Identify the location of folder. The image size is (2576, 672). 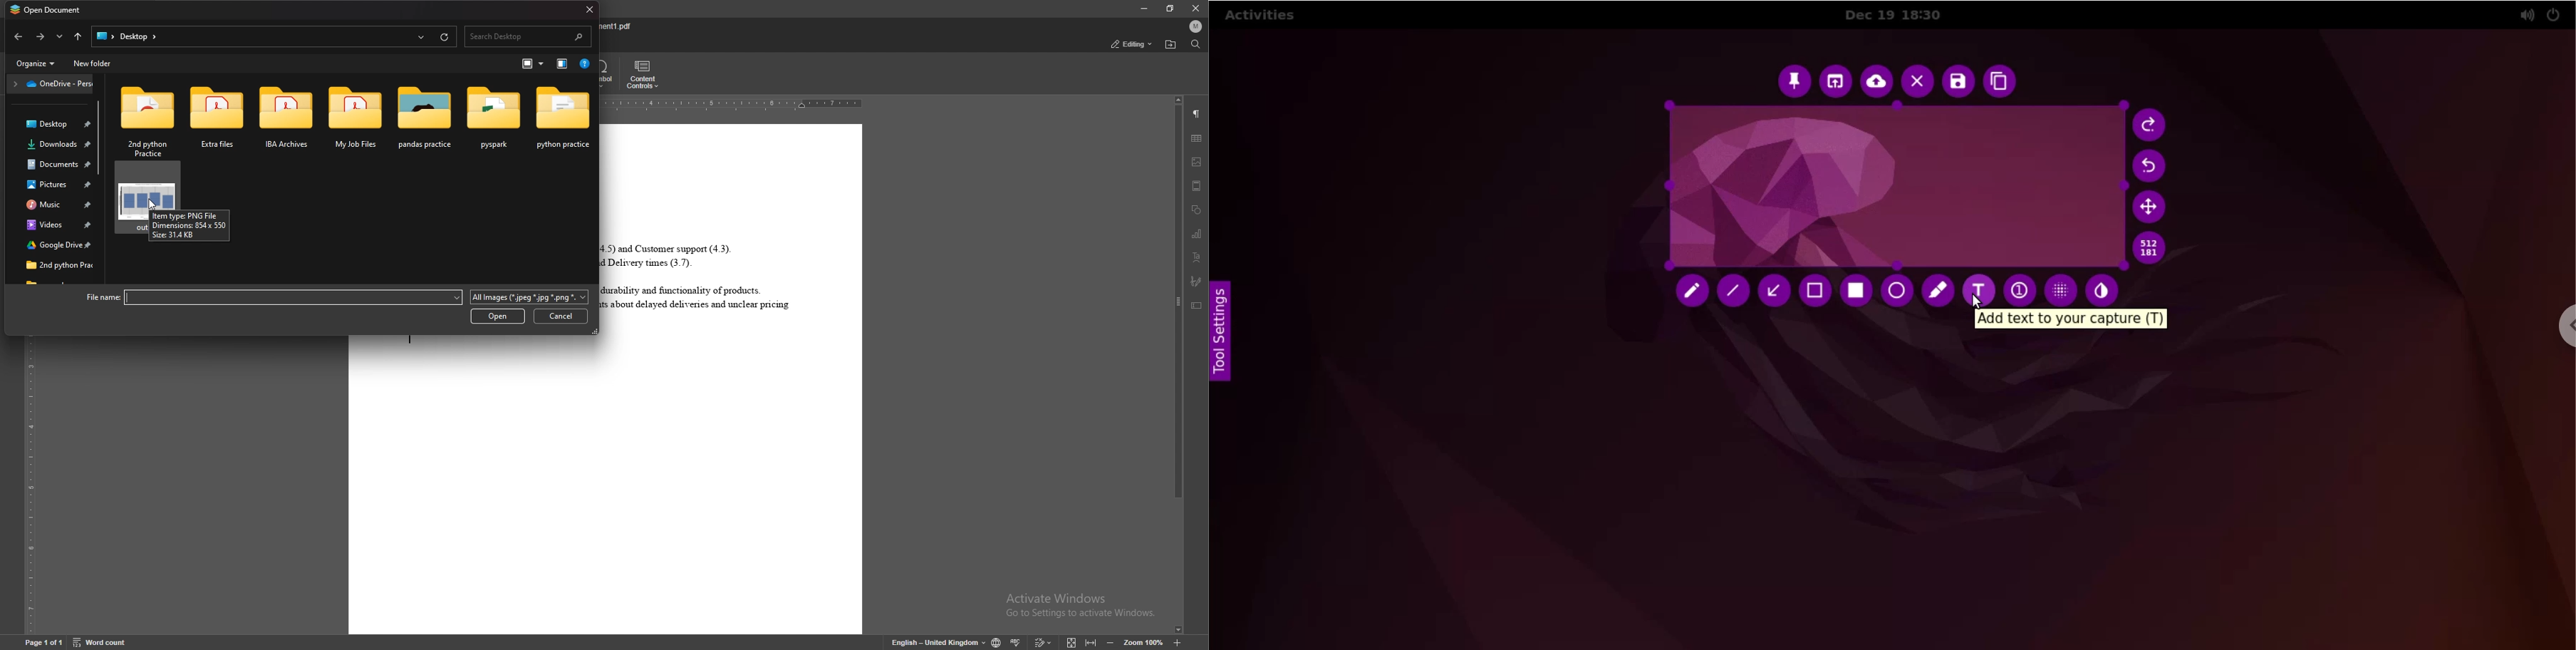
(50, 224).